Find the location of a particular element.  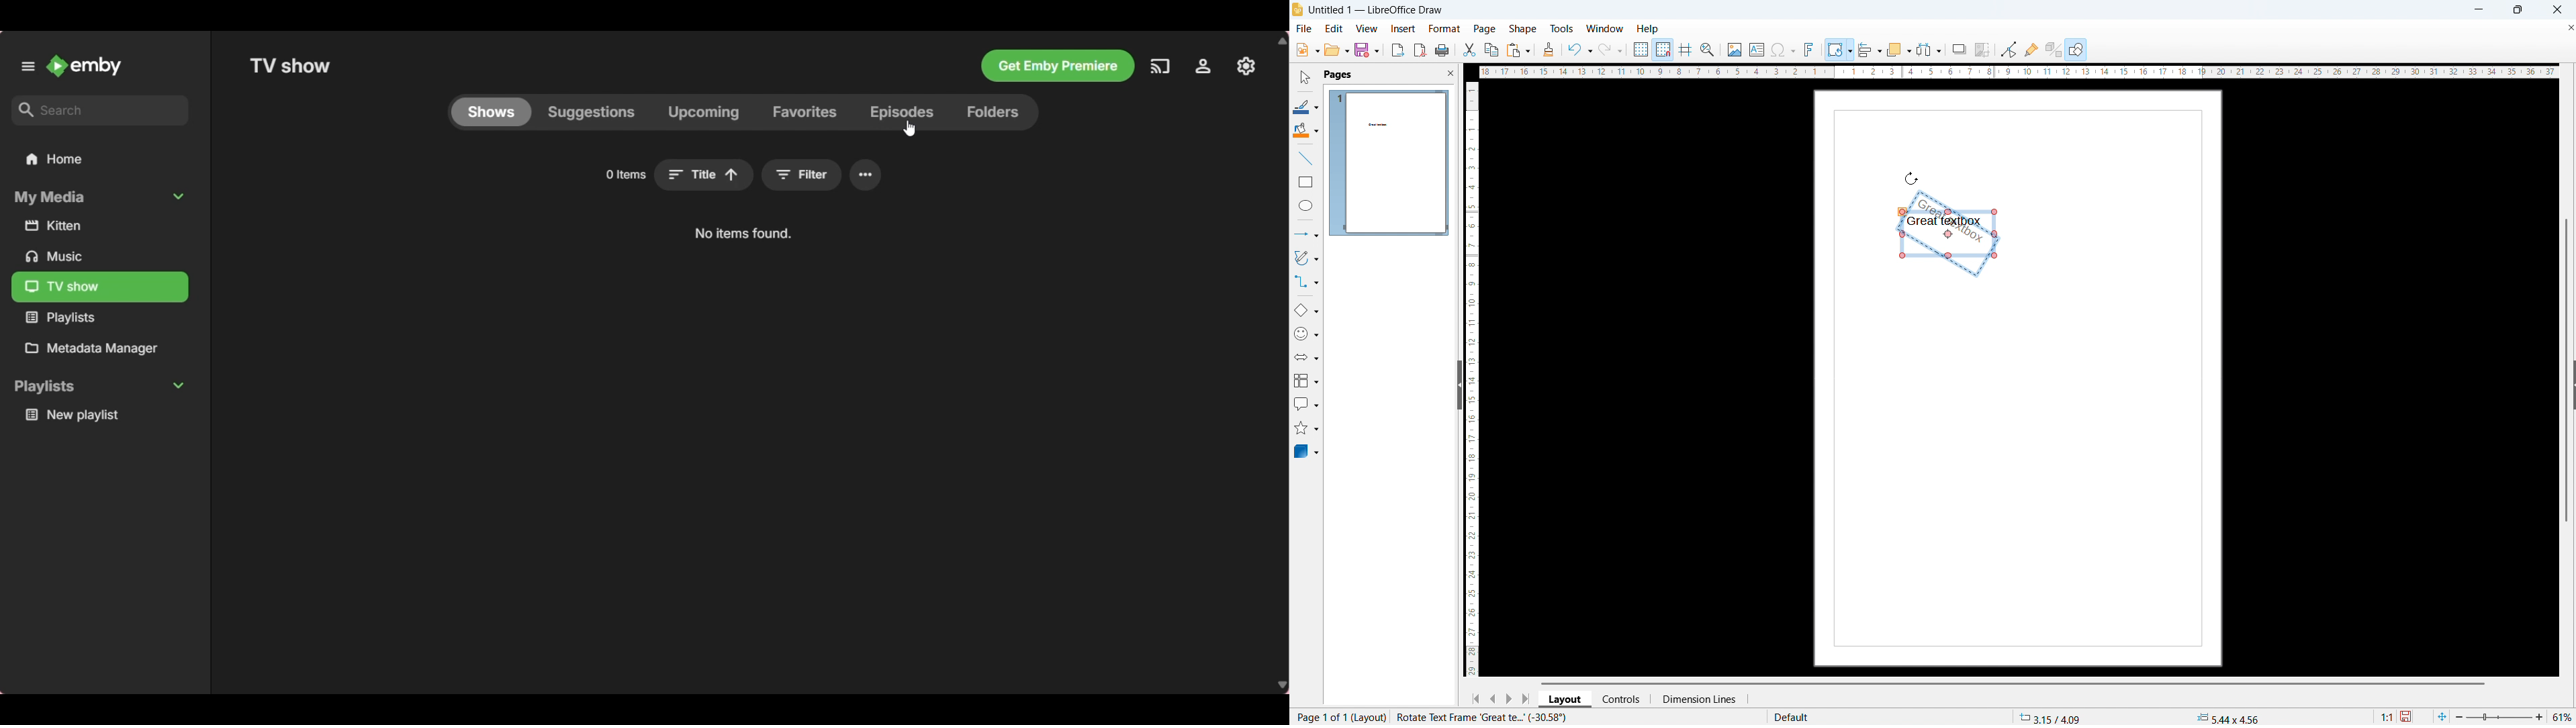

dimension lines is located at coordinates (1698, 698).